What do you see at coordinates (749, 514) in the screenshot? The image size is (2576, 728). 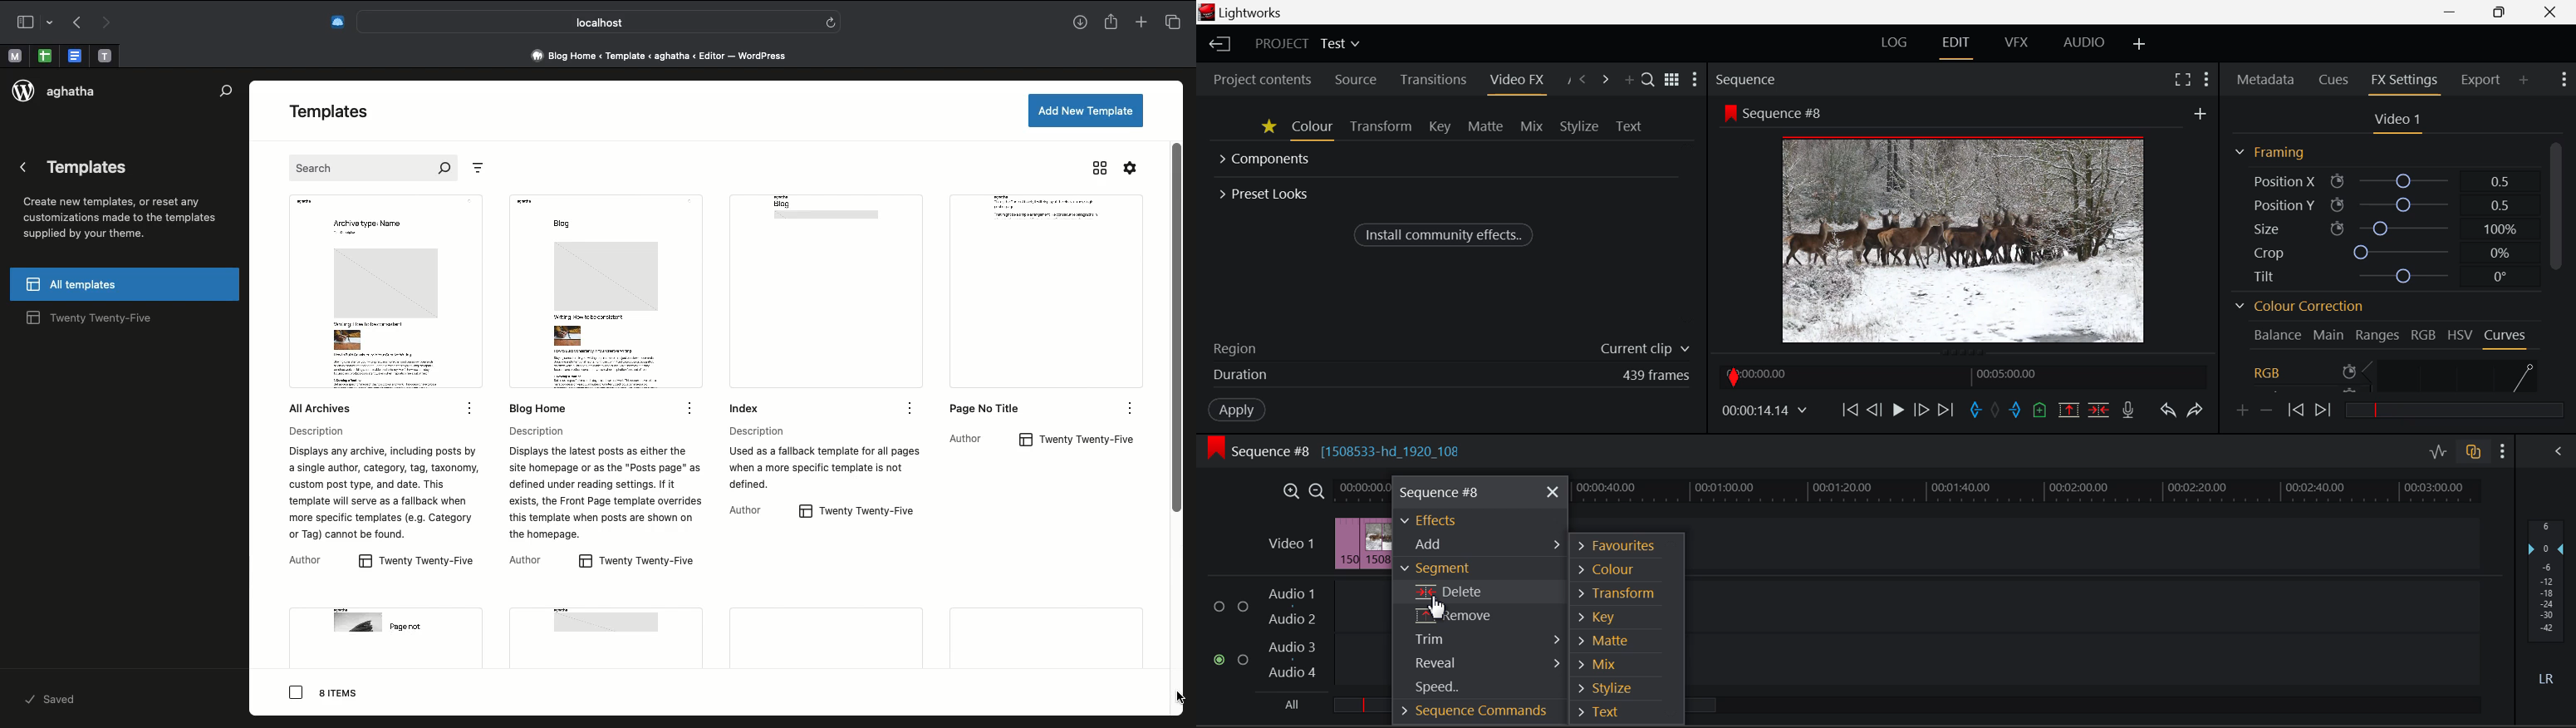 I see `Author` at bounding box center [749, 514].